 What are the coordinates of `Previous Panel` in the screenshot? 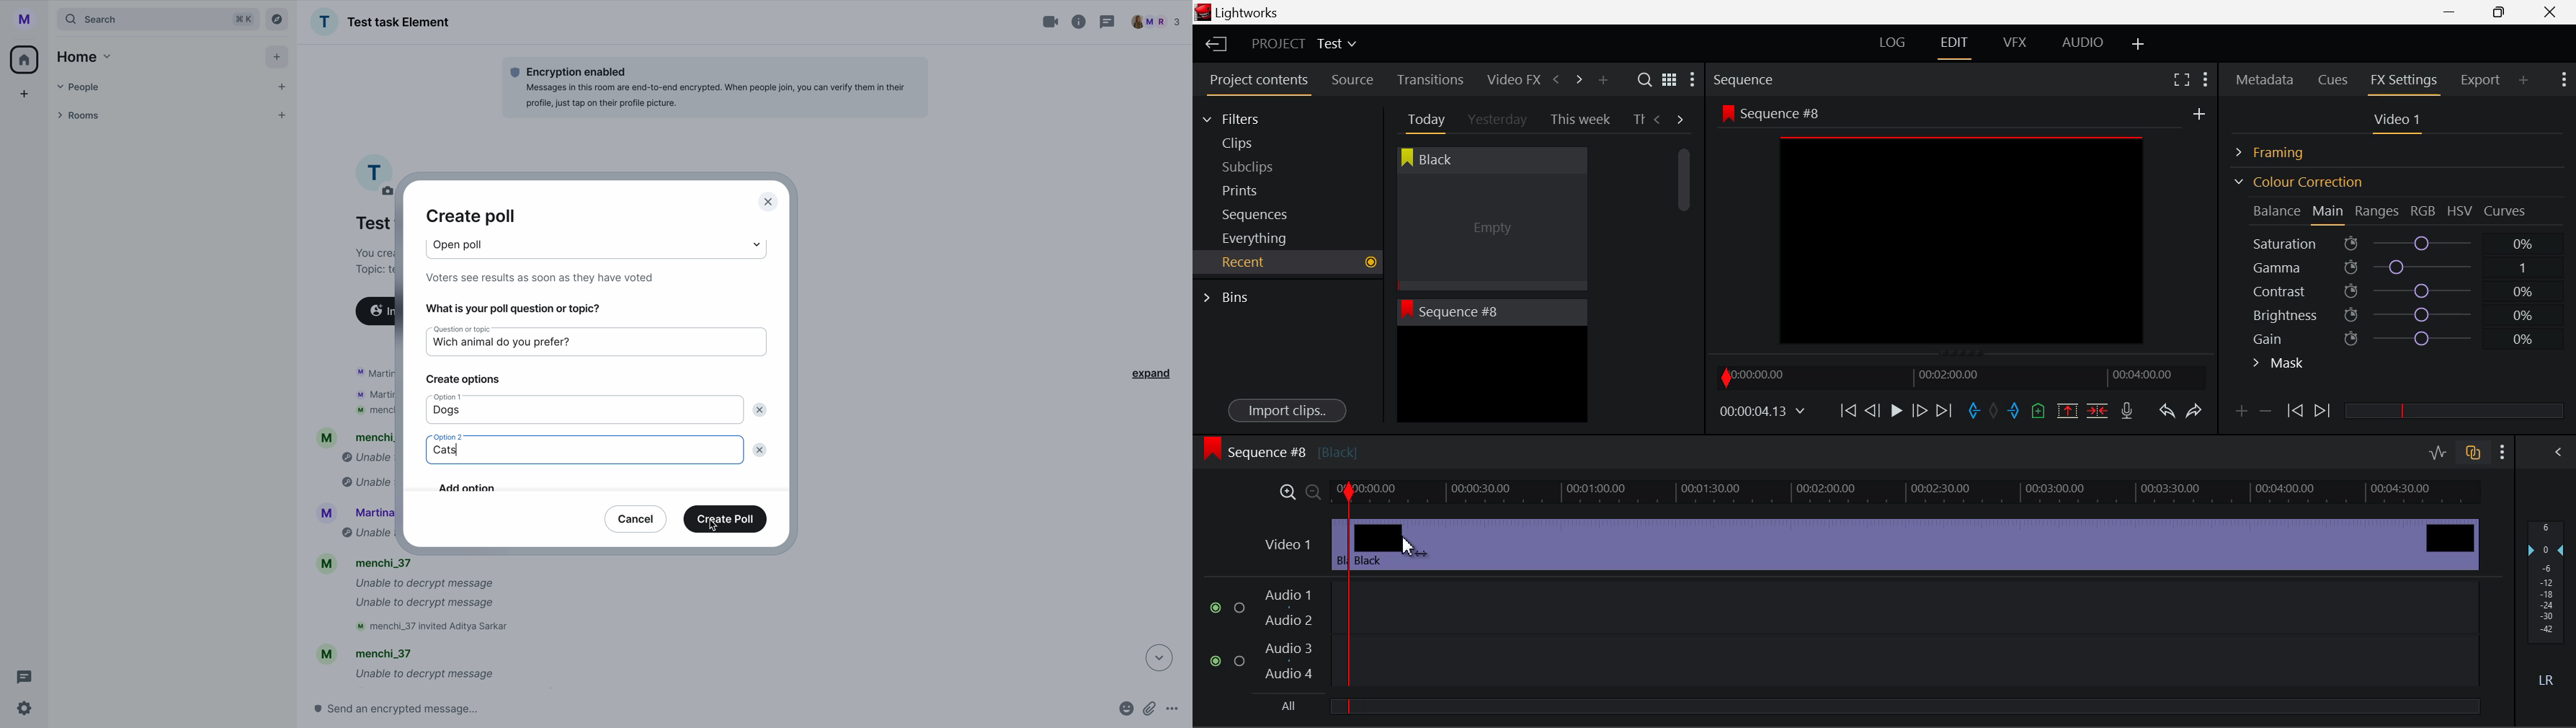 It's located at (1556, 80).